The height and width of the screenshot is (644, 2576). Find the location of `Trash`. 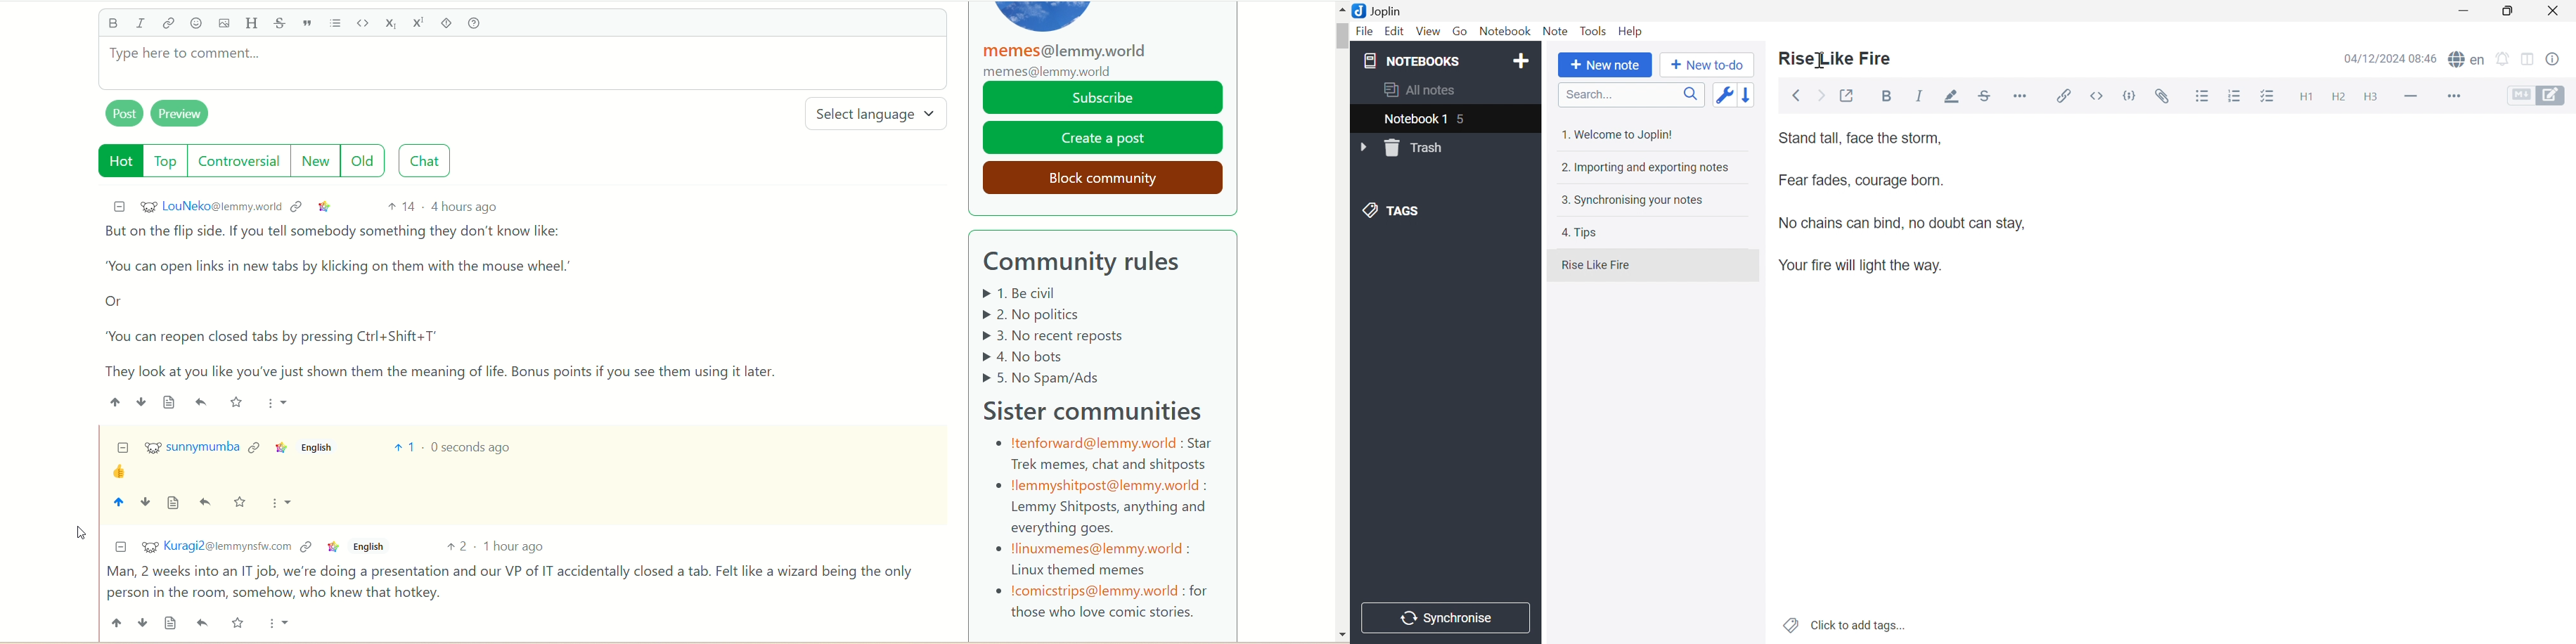

Trash is located at coordinates (1416, 149).